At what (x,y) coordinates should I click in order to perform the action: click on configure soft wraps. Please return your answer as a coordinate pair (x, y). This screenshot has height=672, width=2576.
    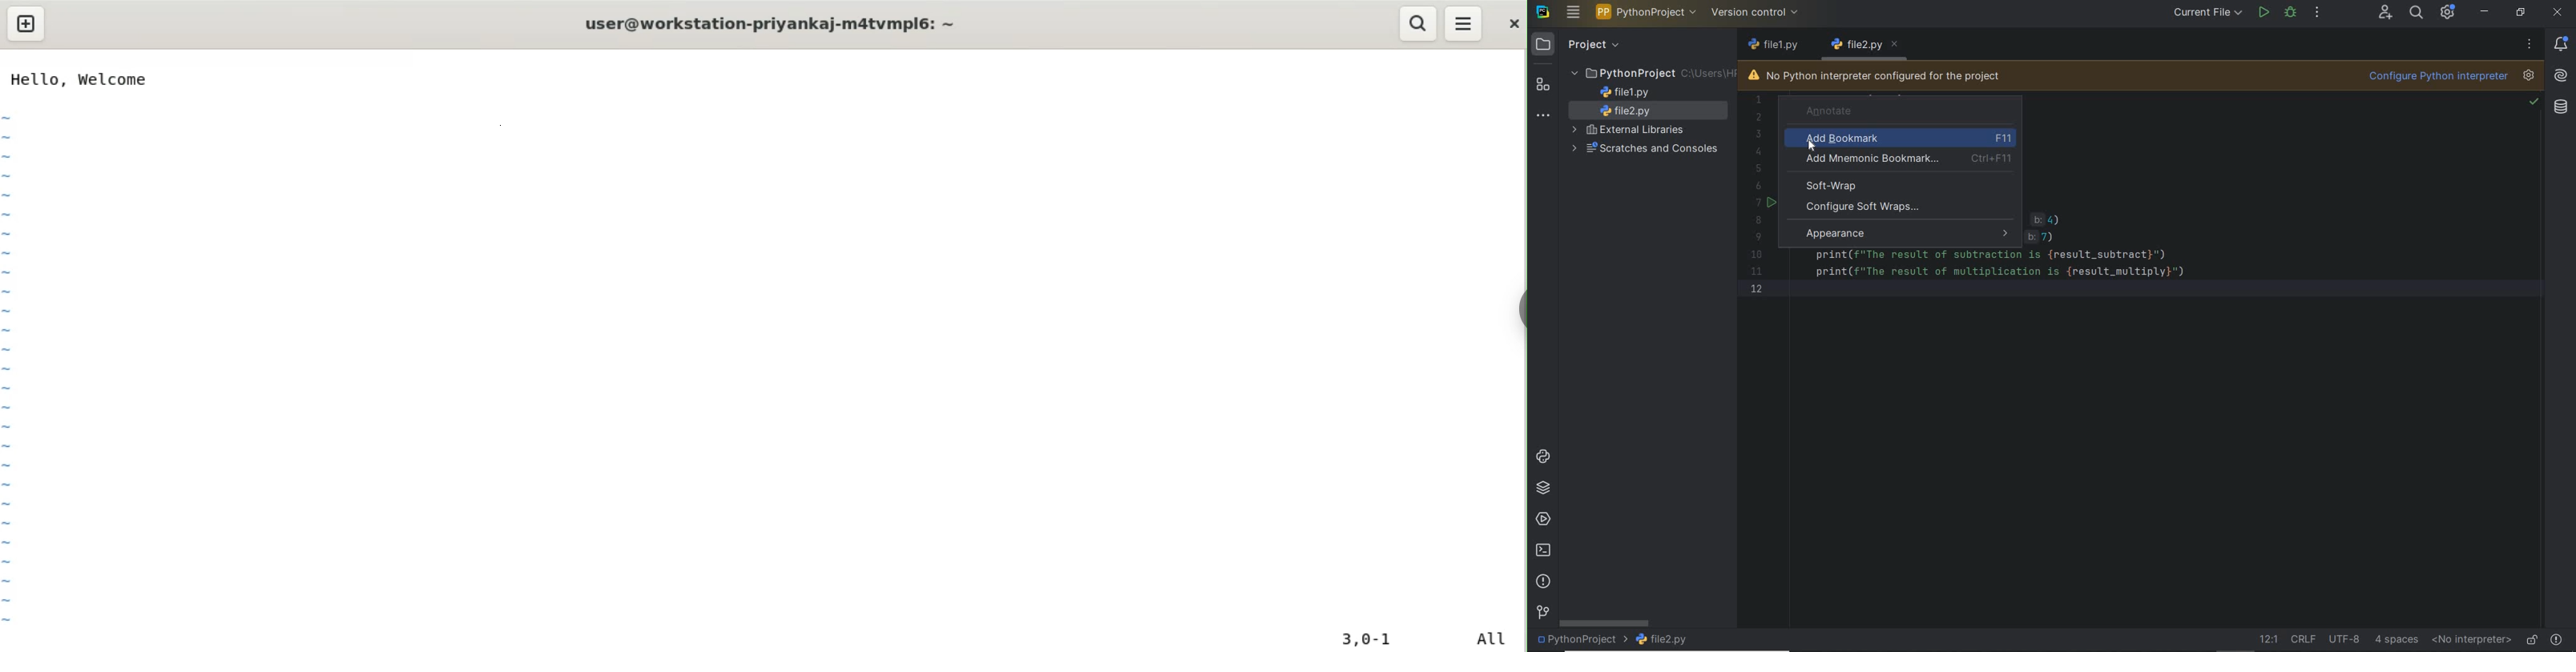
    Looking at the image, I should click on (1909, 207).